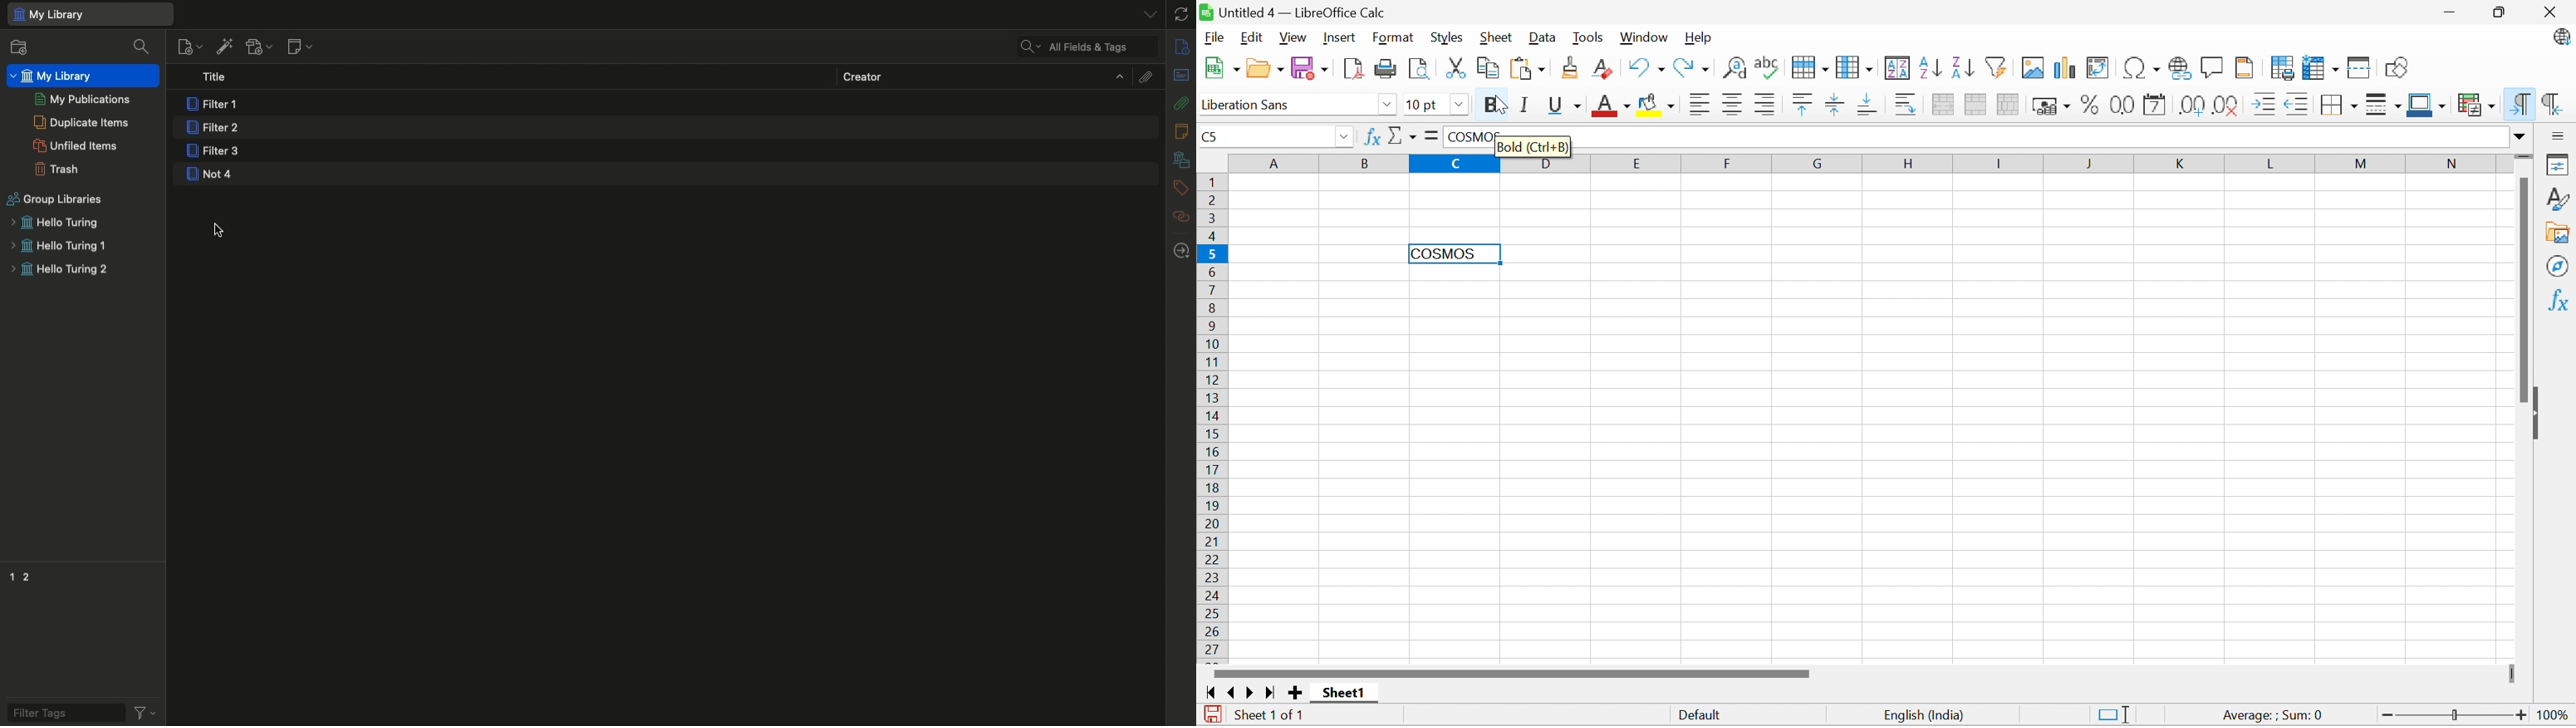  I want to click on Filter collections, so click(144, 47).